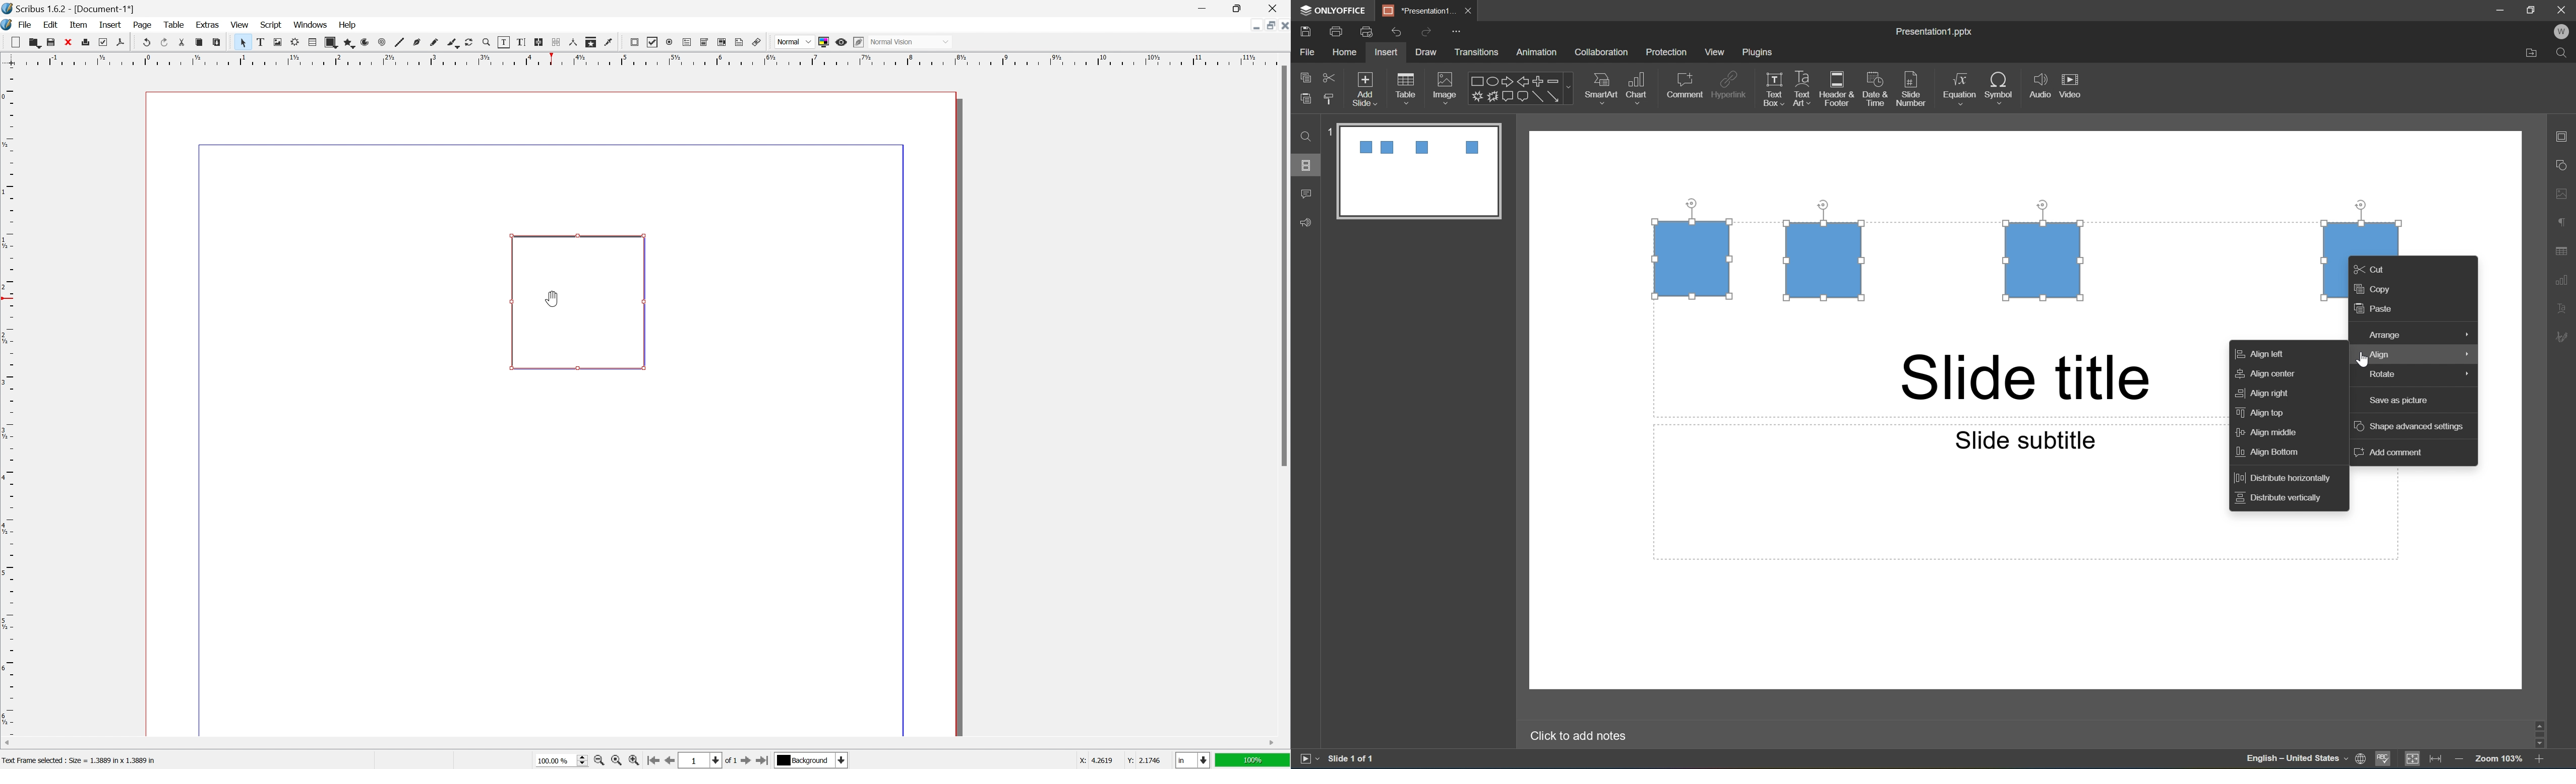 The image size is (2576, 784). What do you see at coordinates (2377, 268) in the screenshot?
I see `cut` at bounding box center [2377, 268].